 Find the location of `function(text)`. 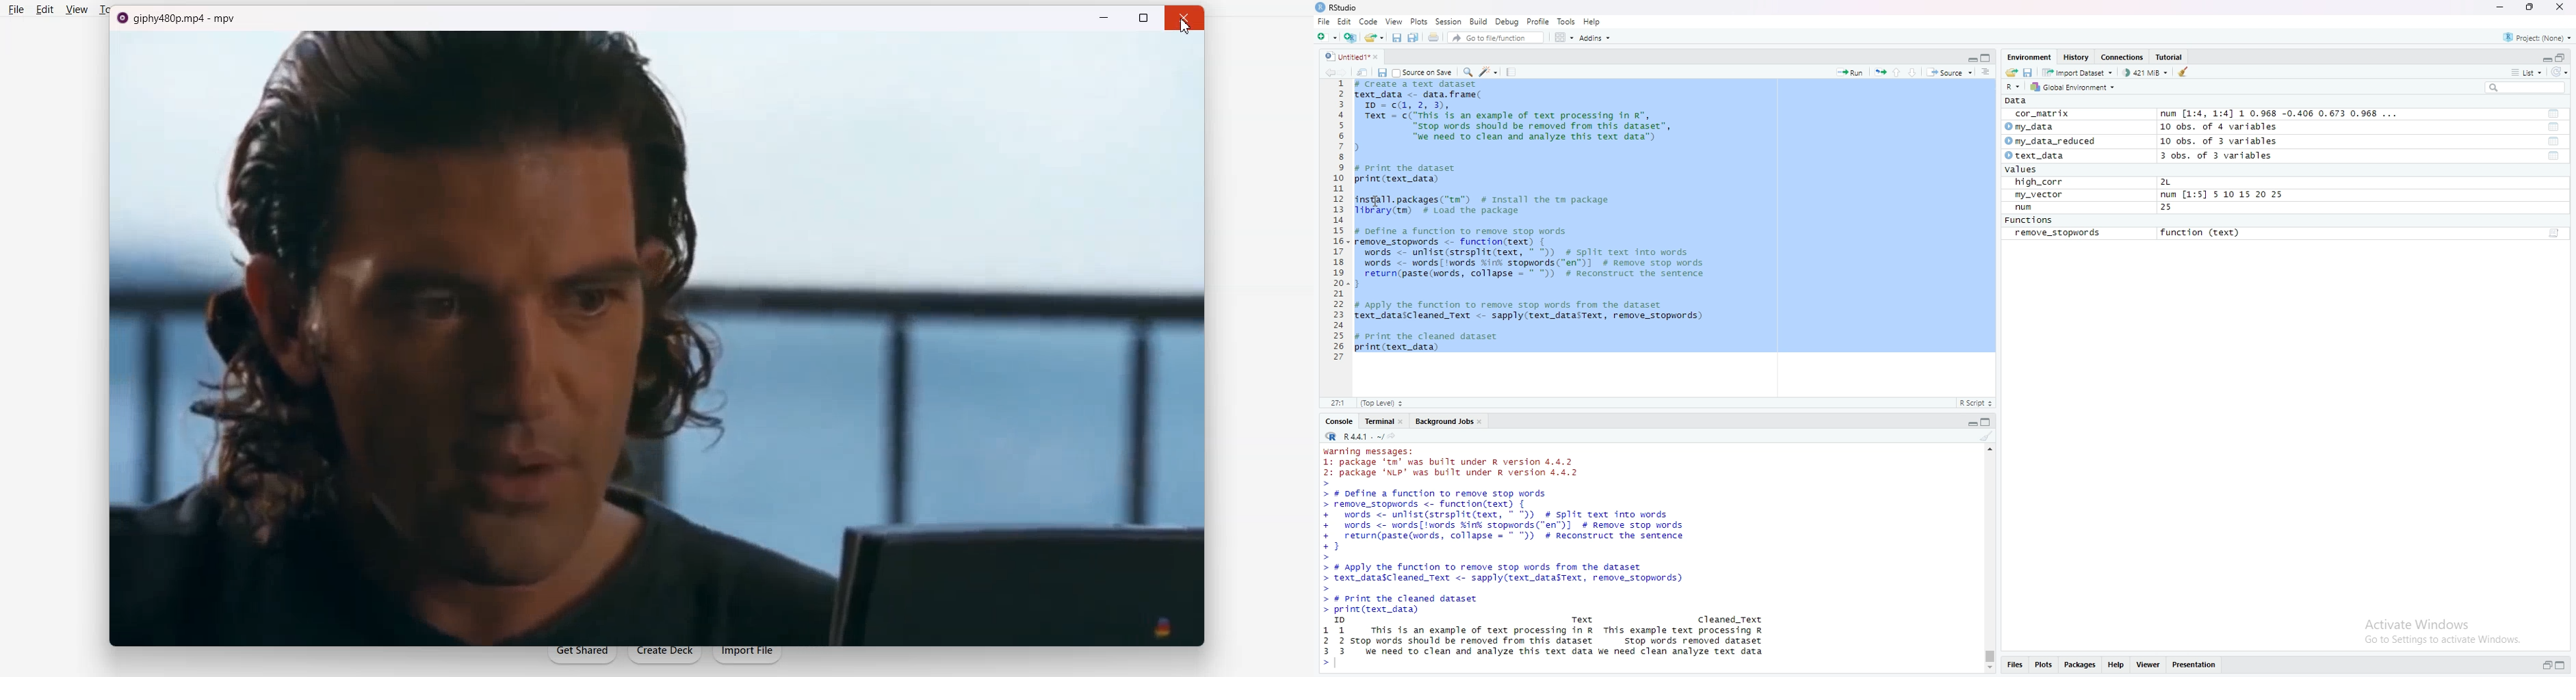

function(text) is located at coordinates (2201, 233).